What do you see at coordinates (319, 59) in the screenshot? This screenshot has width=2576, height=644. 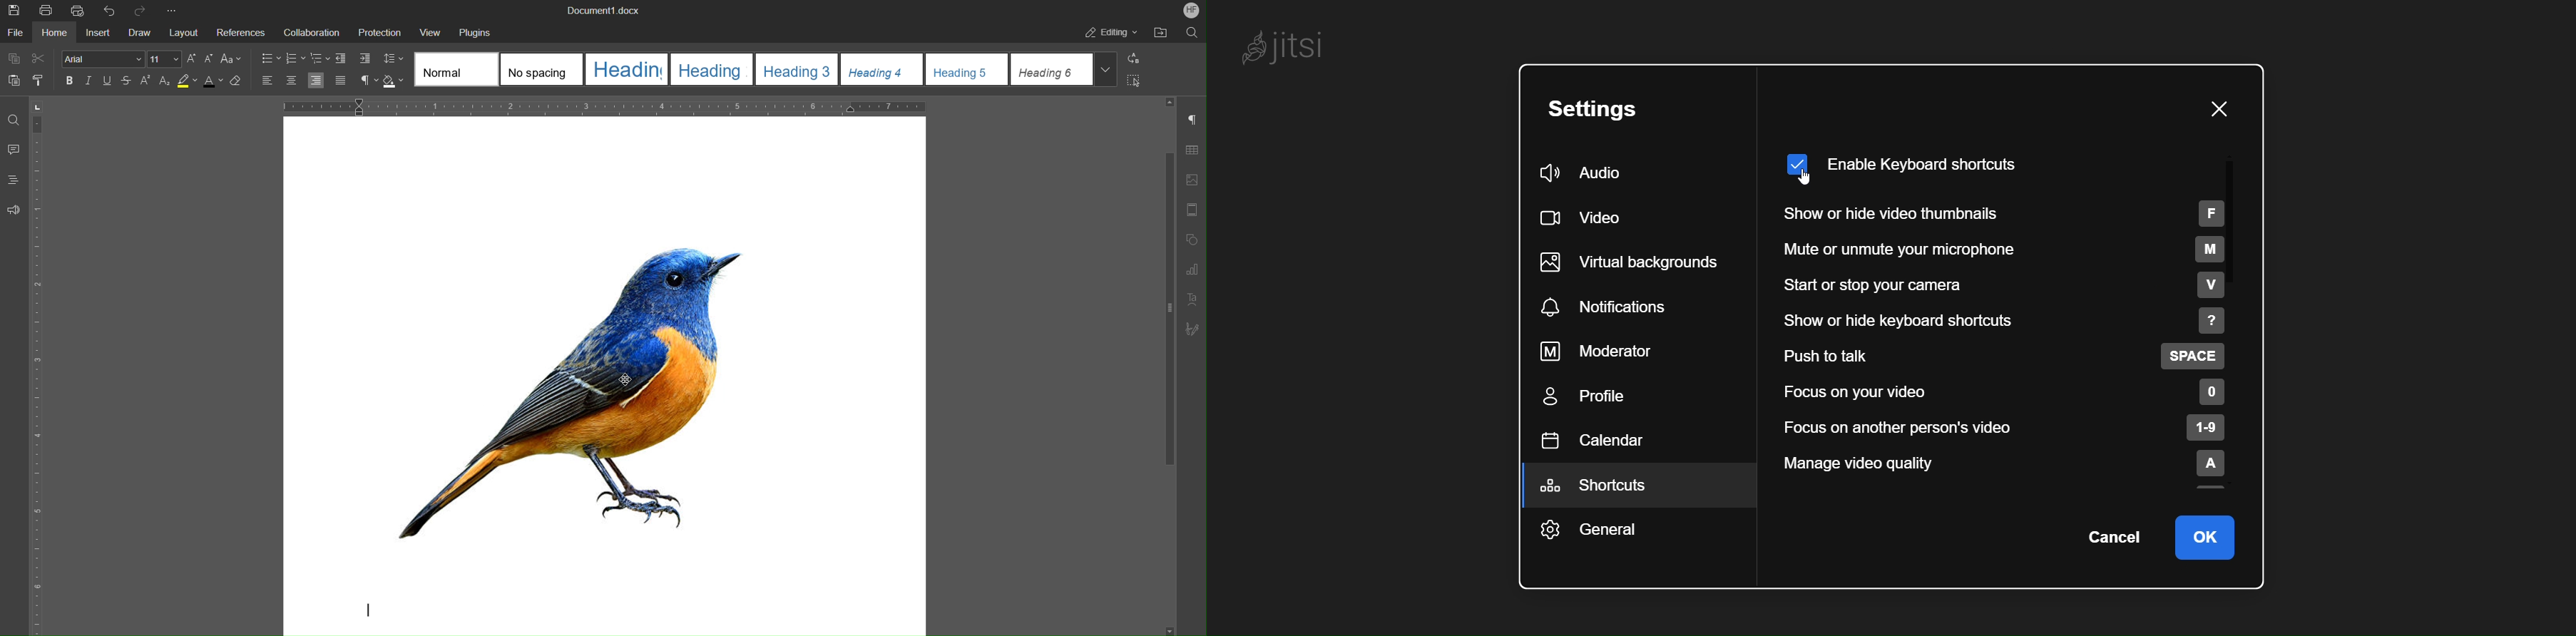 I see `Staggered List` at bounding box center [319, 59].